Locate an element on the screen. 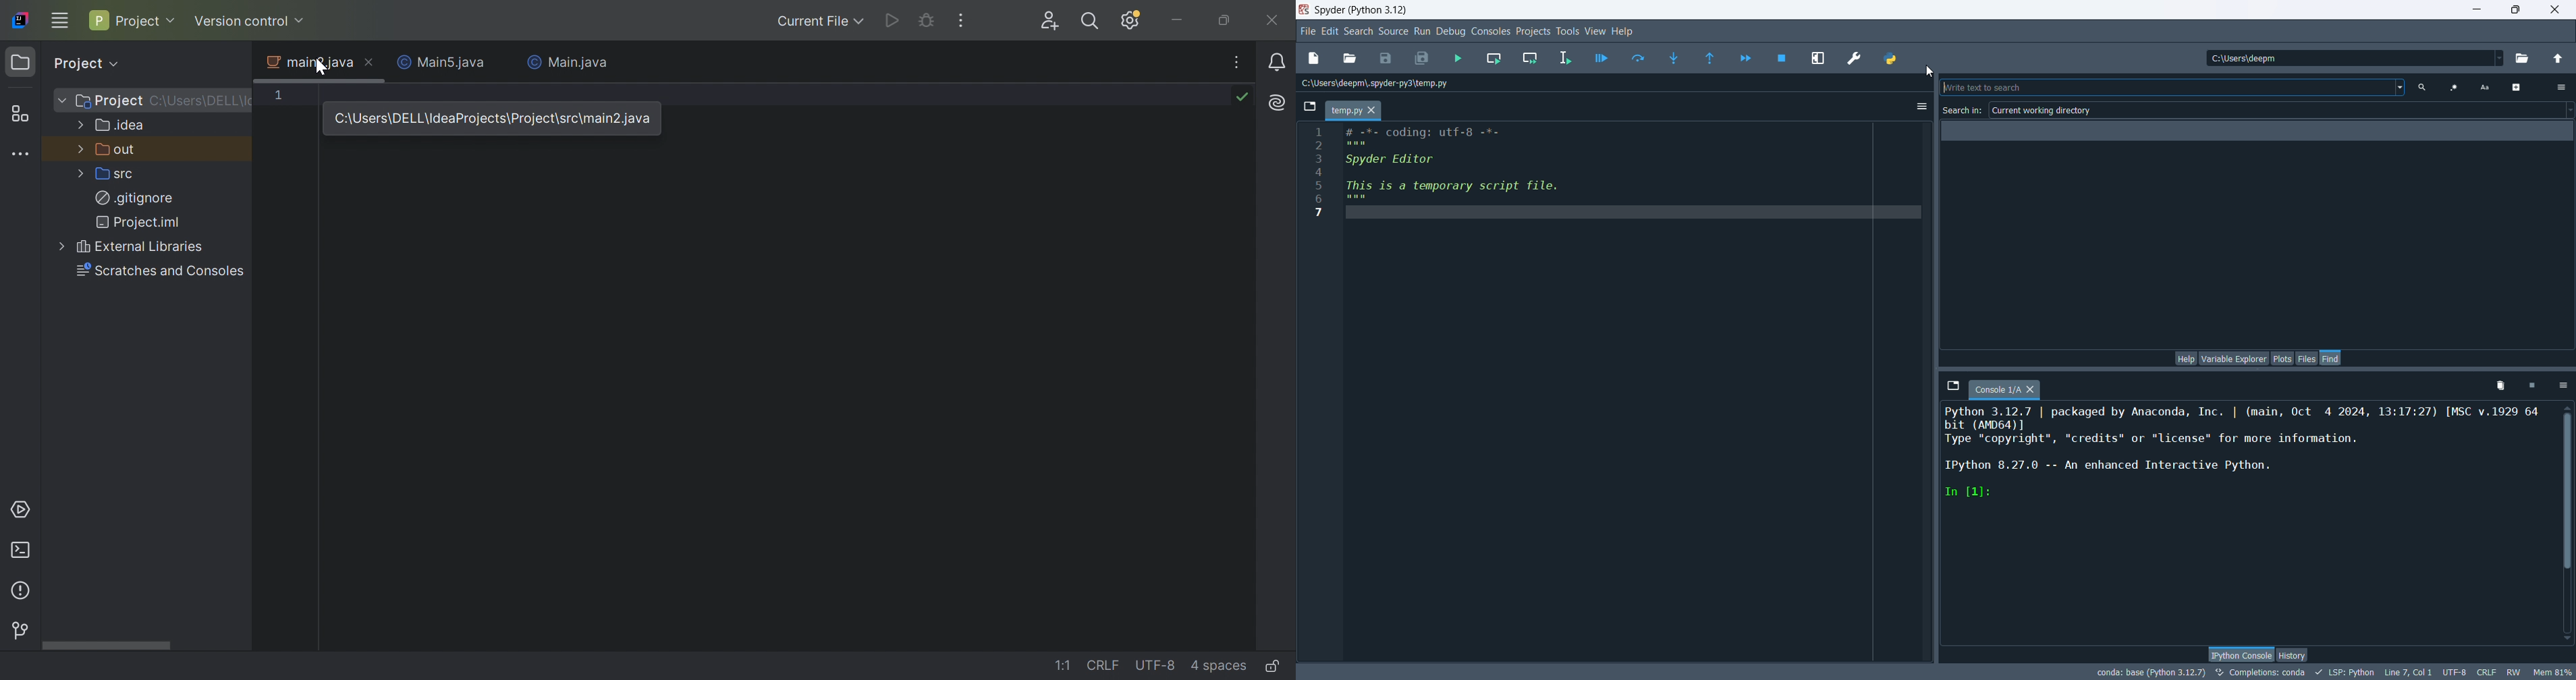  tools is located at coordinates (1567, 31).